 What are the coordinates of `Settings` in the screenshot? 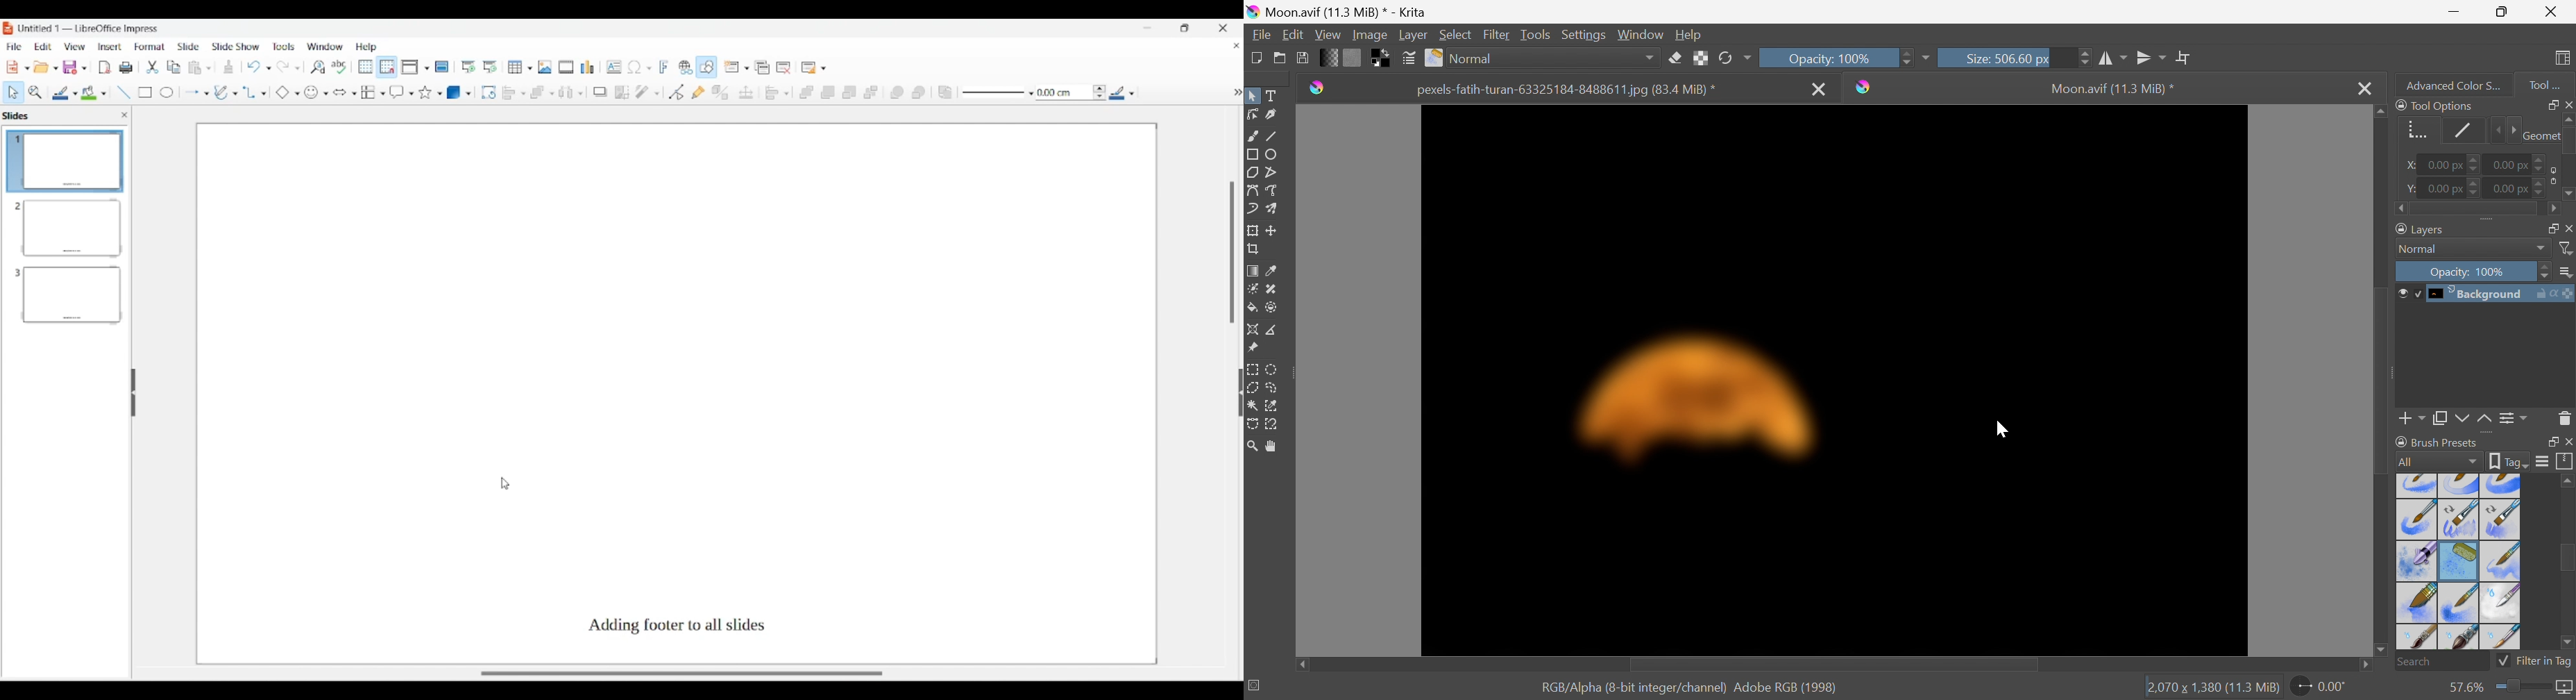 It's located at (1584, 36).